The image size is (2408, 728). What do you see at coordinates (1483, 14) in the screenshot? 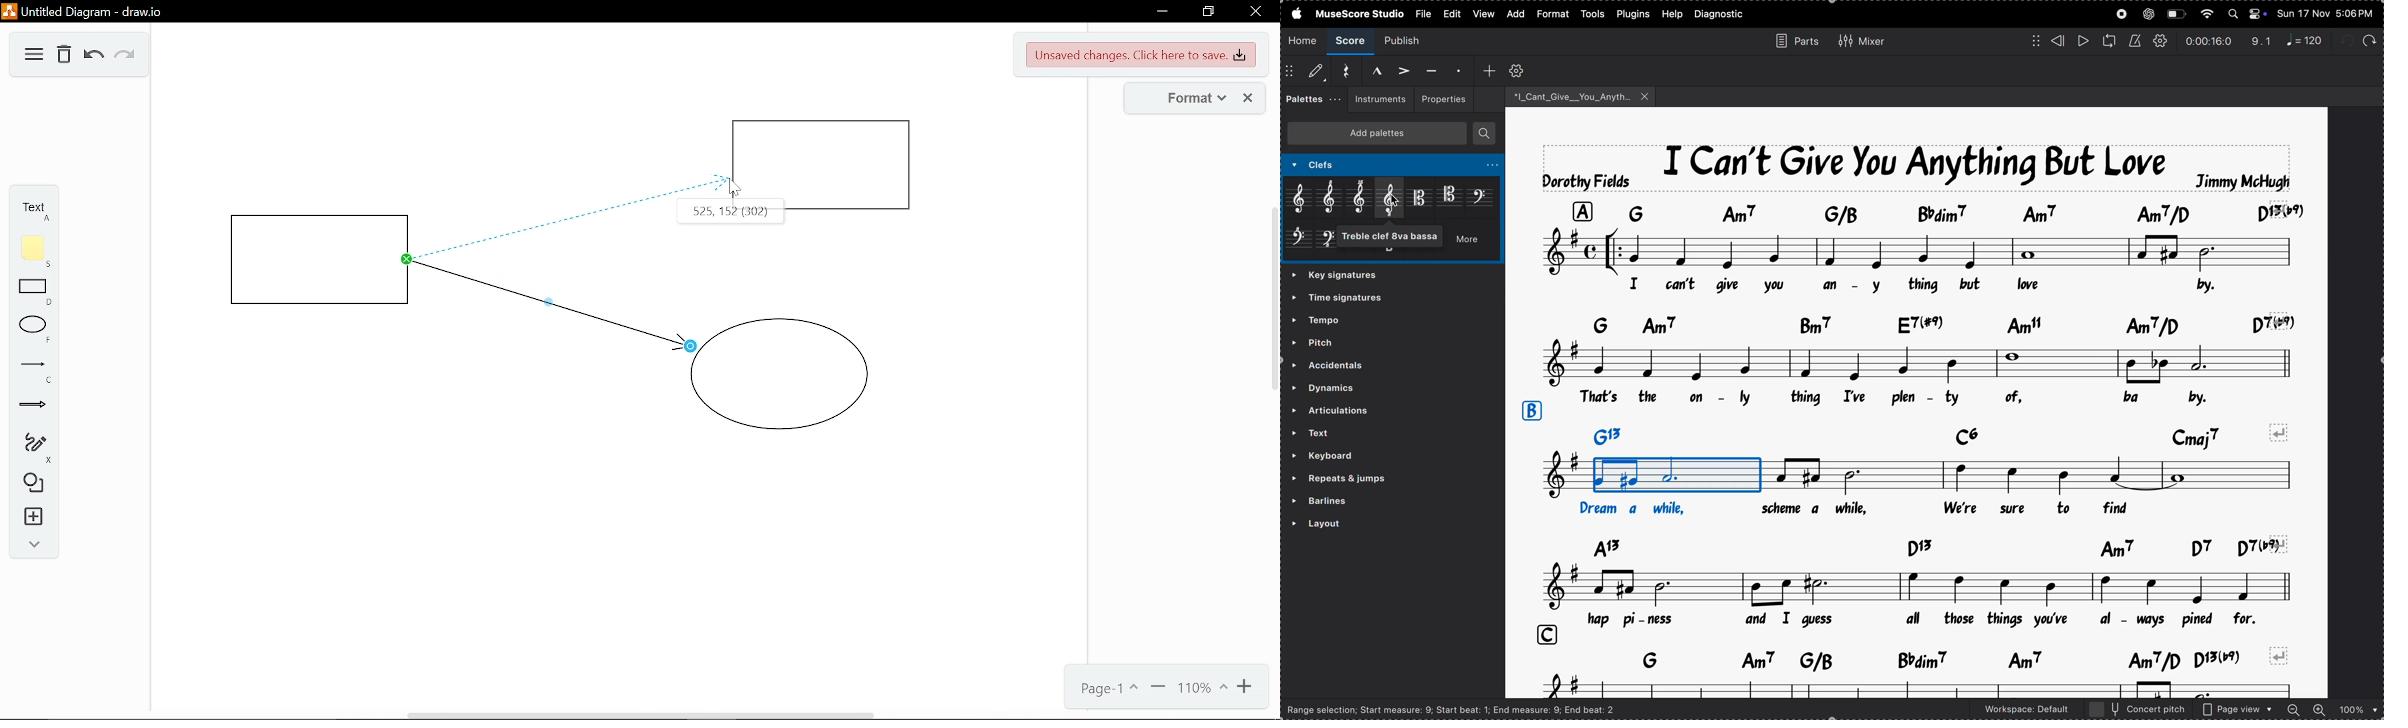
I see `view` at bounding box center [1483, 14].